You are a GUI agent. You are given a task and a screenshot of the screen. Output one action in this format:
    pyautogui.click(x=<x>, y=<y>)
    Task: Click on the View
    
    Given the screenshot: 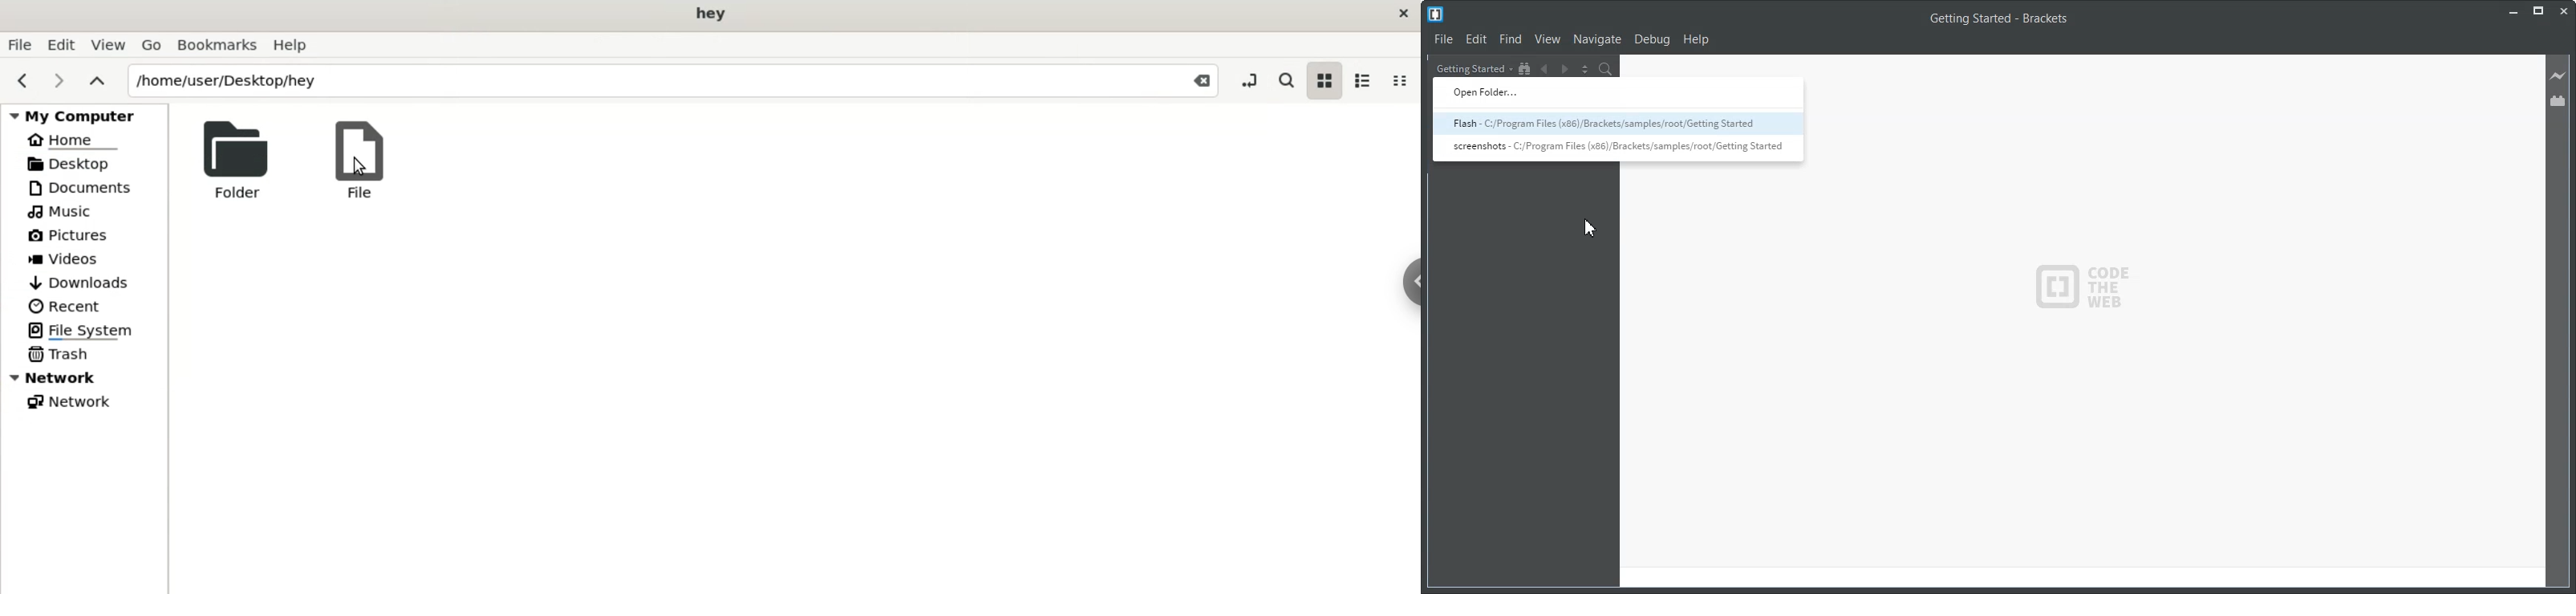 What is the action you would take?
    pyautogui.click(x=1548, y=39)
    